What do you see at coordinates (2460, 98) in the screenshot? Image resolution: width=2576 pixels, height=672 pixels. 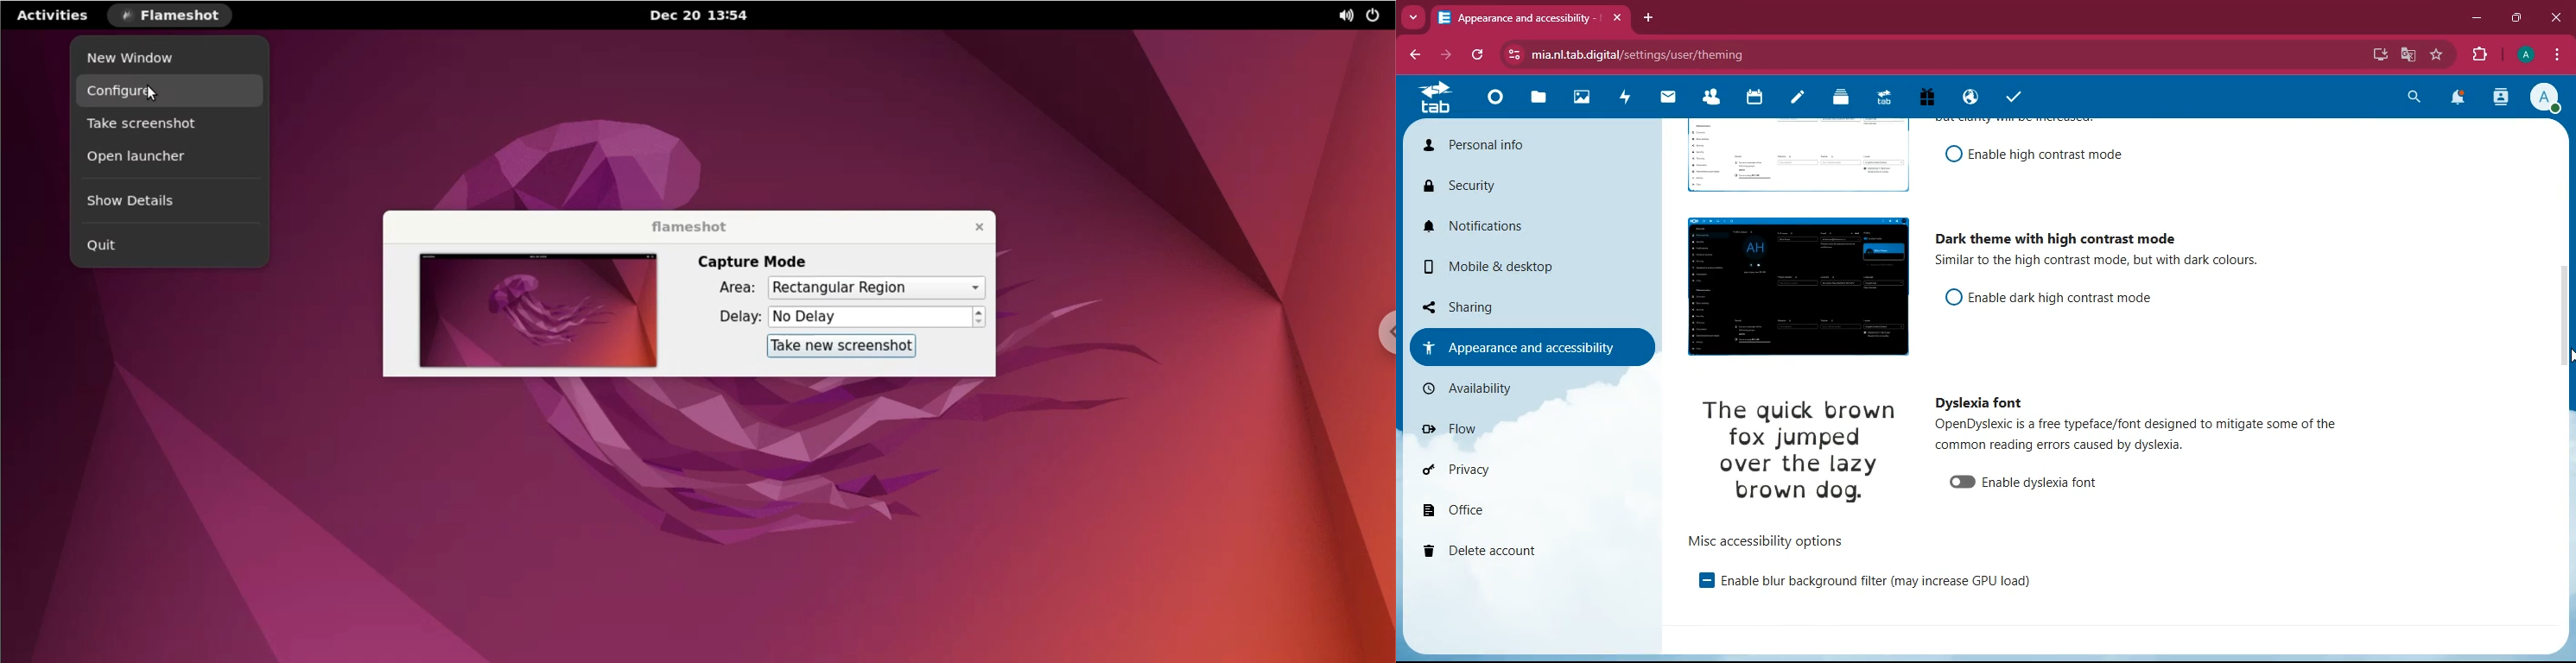 I see `notifications` at bounding box center [2460, 98].